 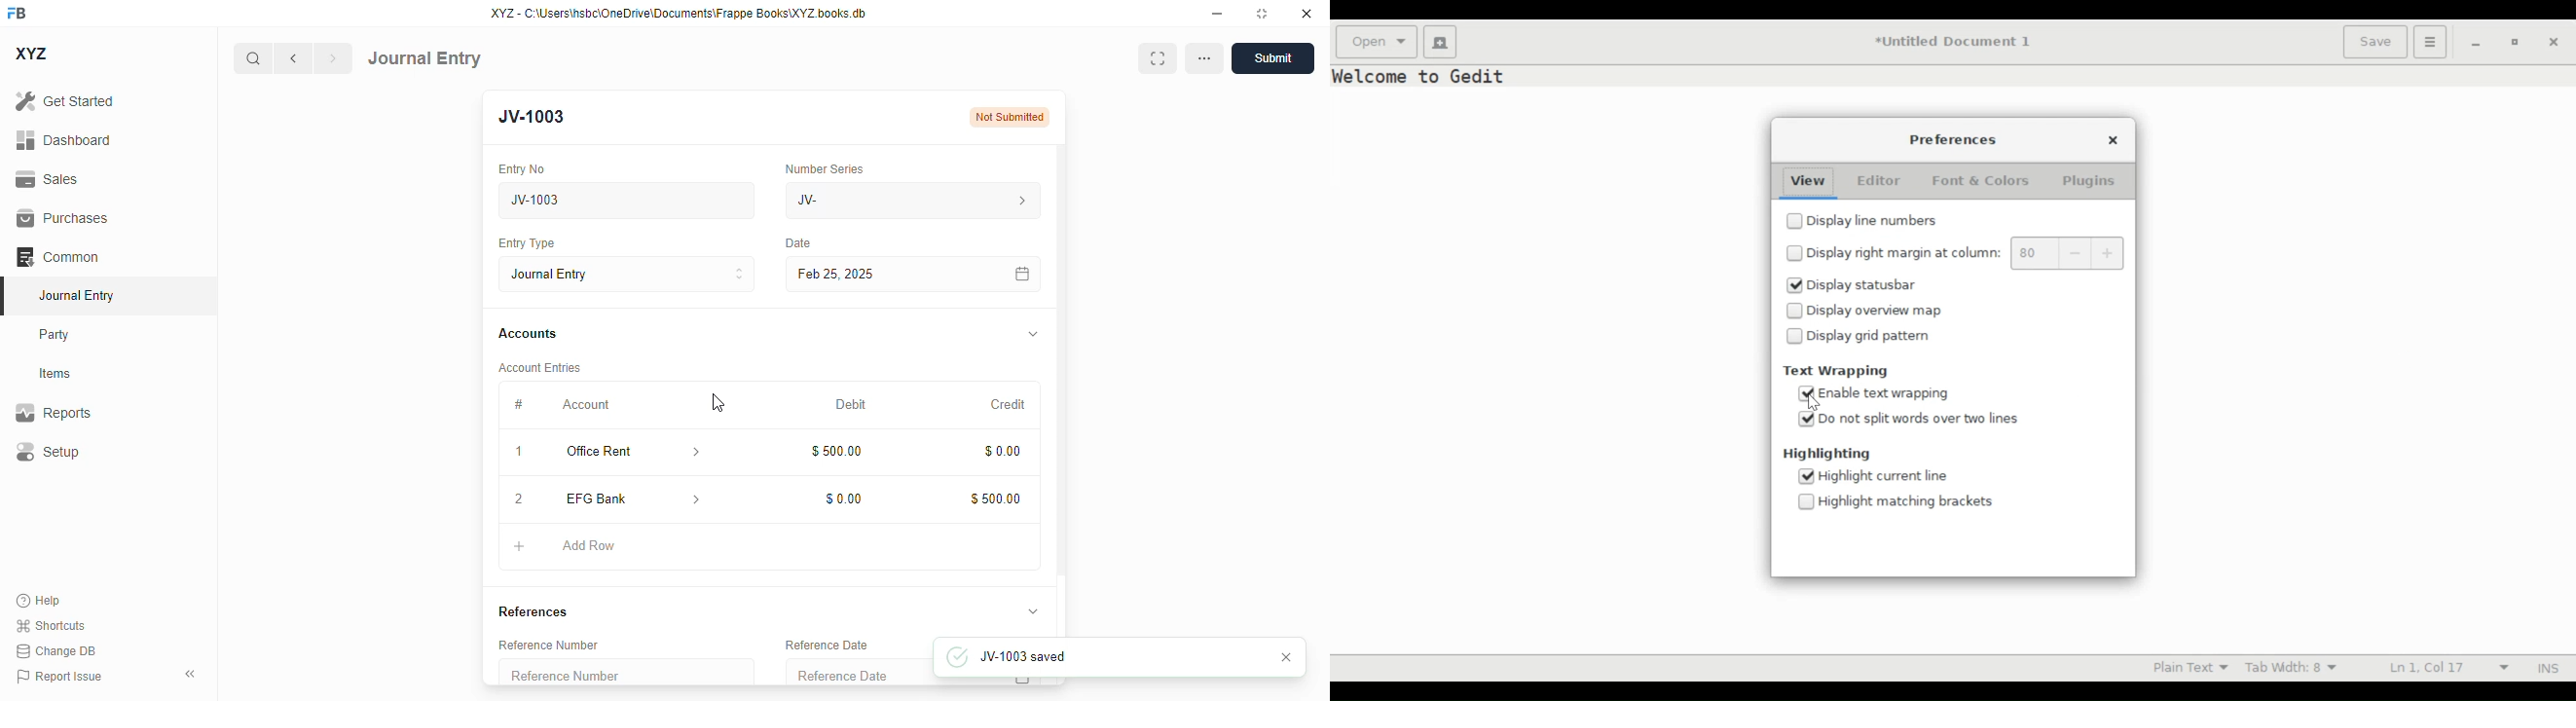 I want to click on reports, so click(x=54, y=412).